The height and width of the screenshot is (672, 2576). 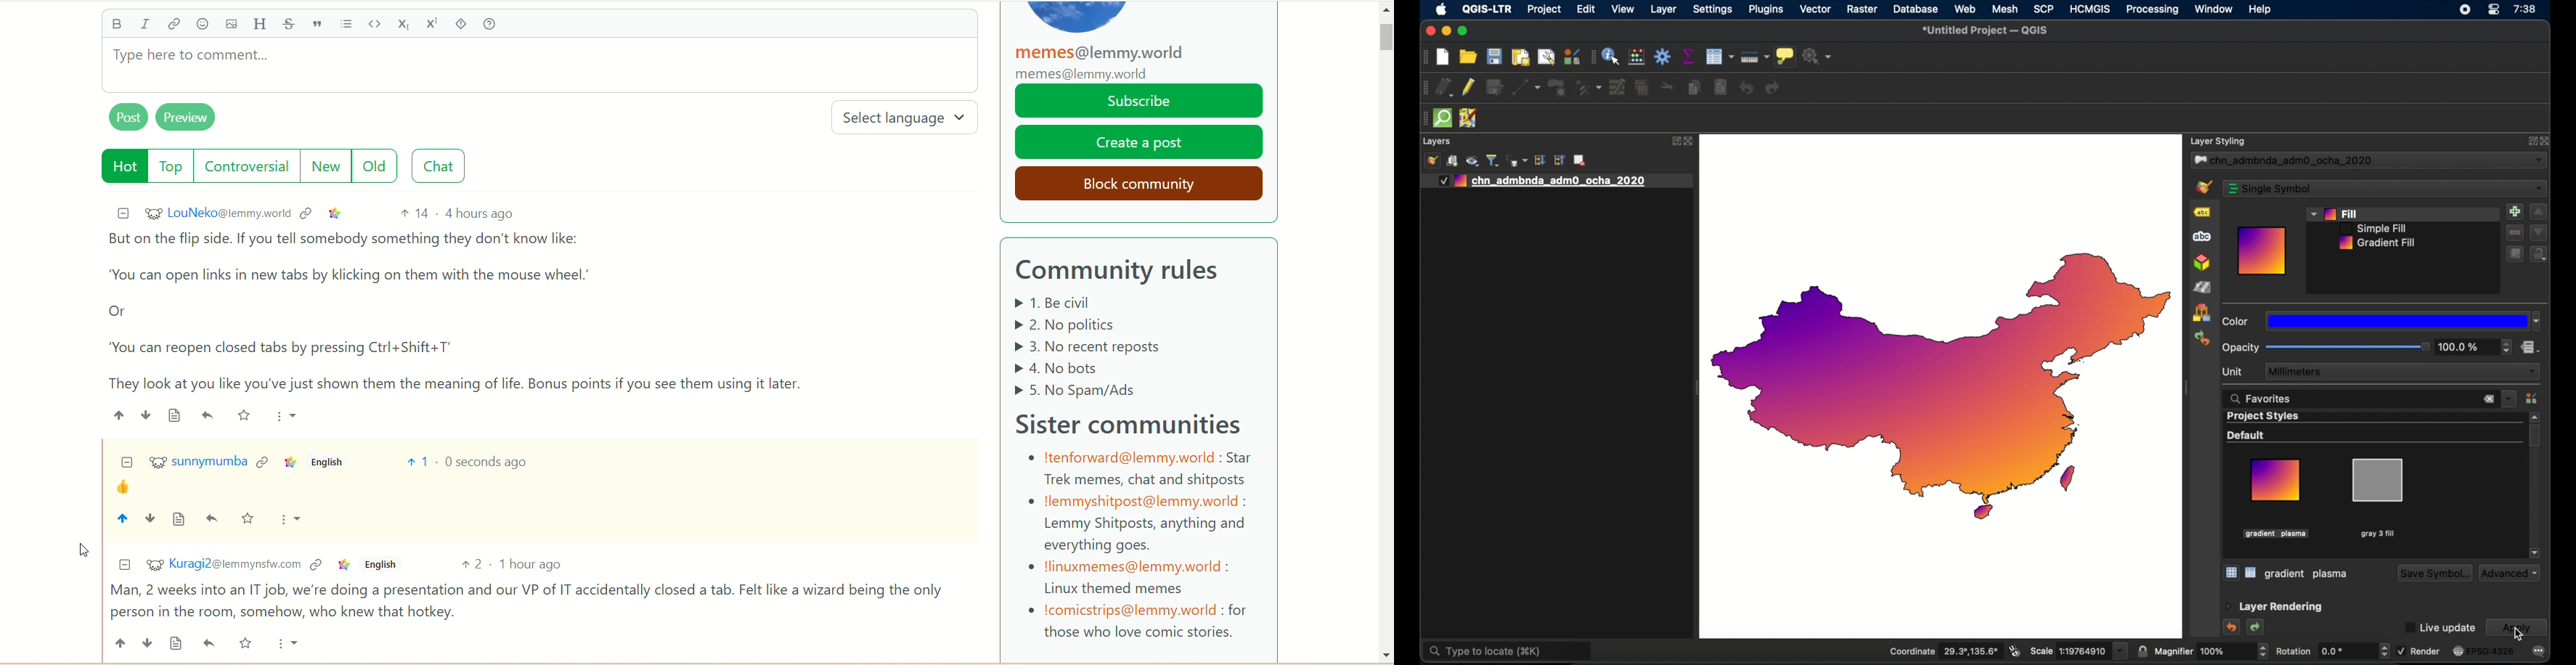 I want to click on type to locate, so click(x=1508, y=652).